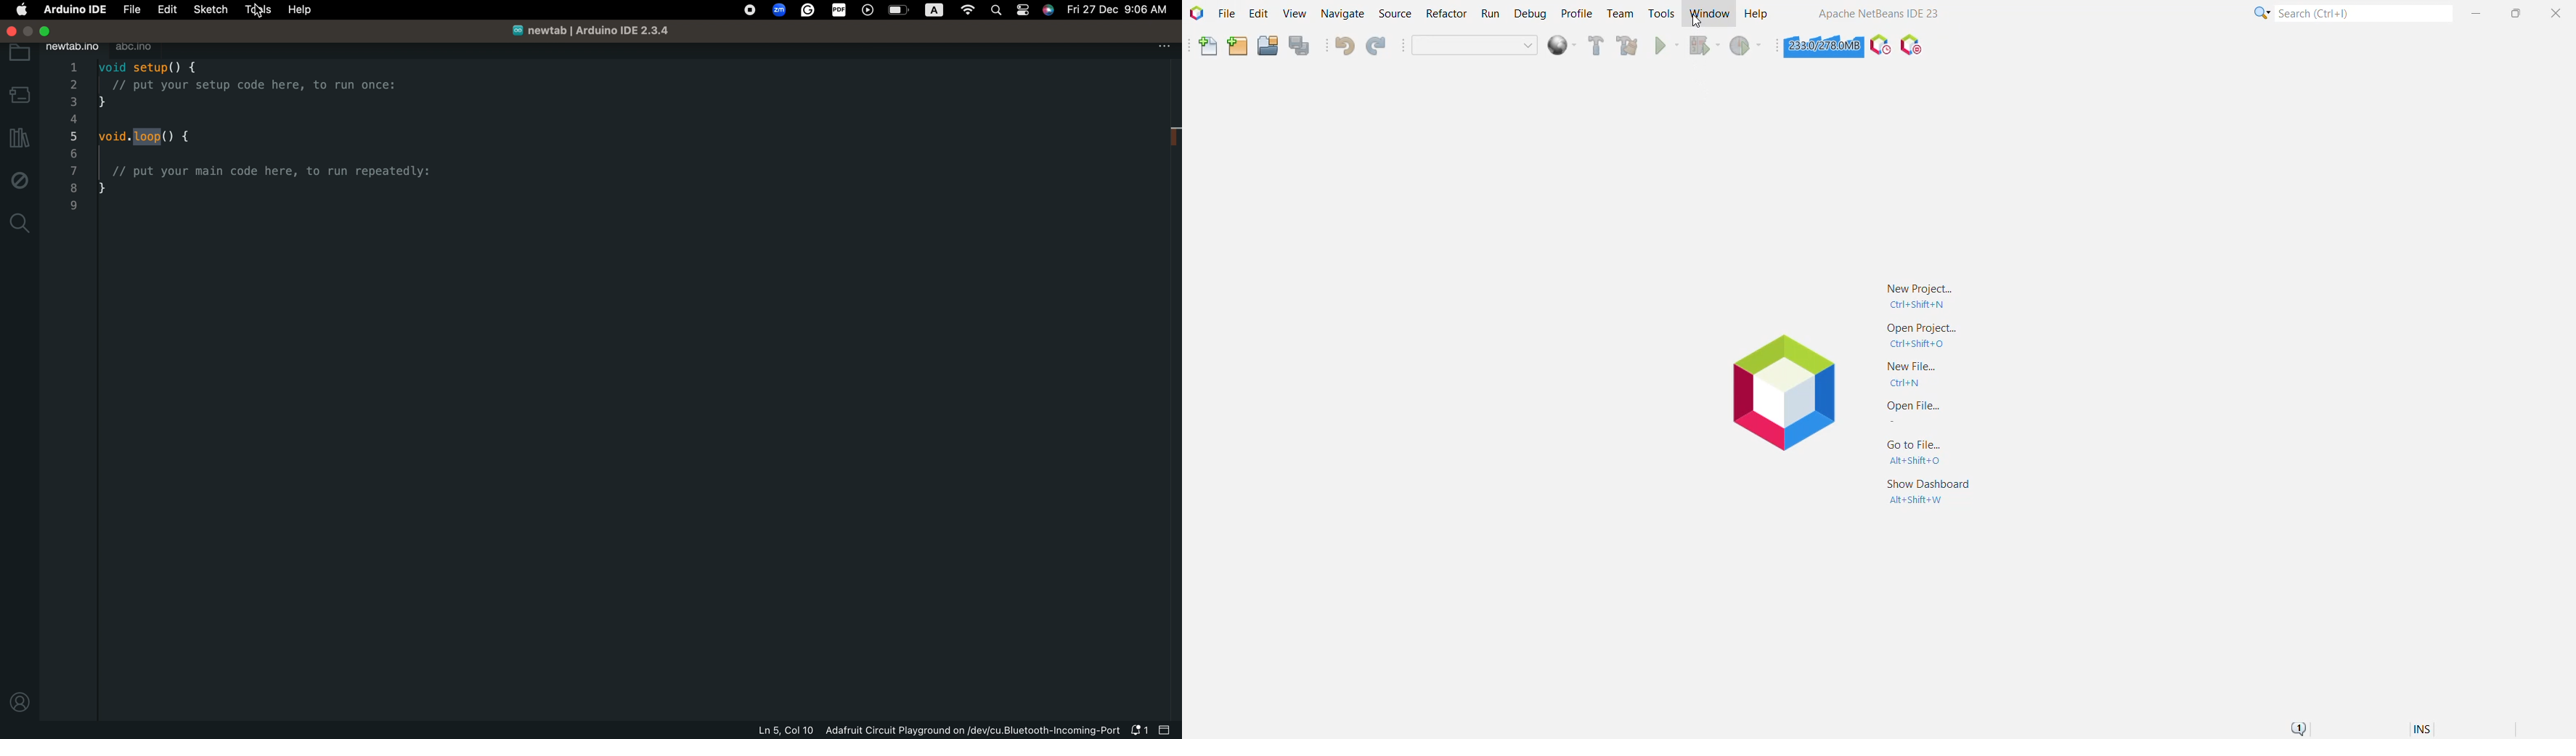  What do you see at coordinates (1139, 730) in the screenshot?
I see `notification` at bounding box center [1139, 730].